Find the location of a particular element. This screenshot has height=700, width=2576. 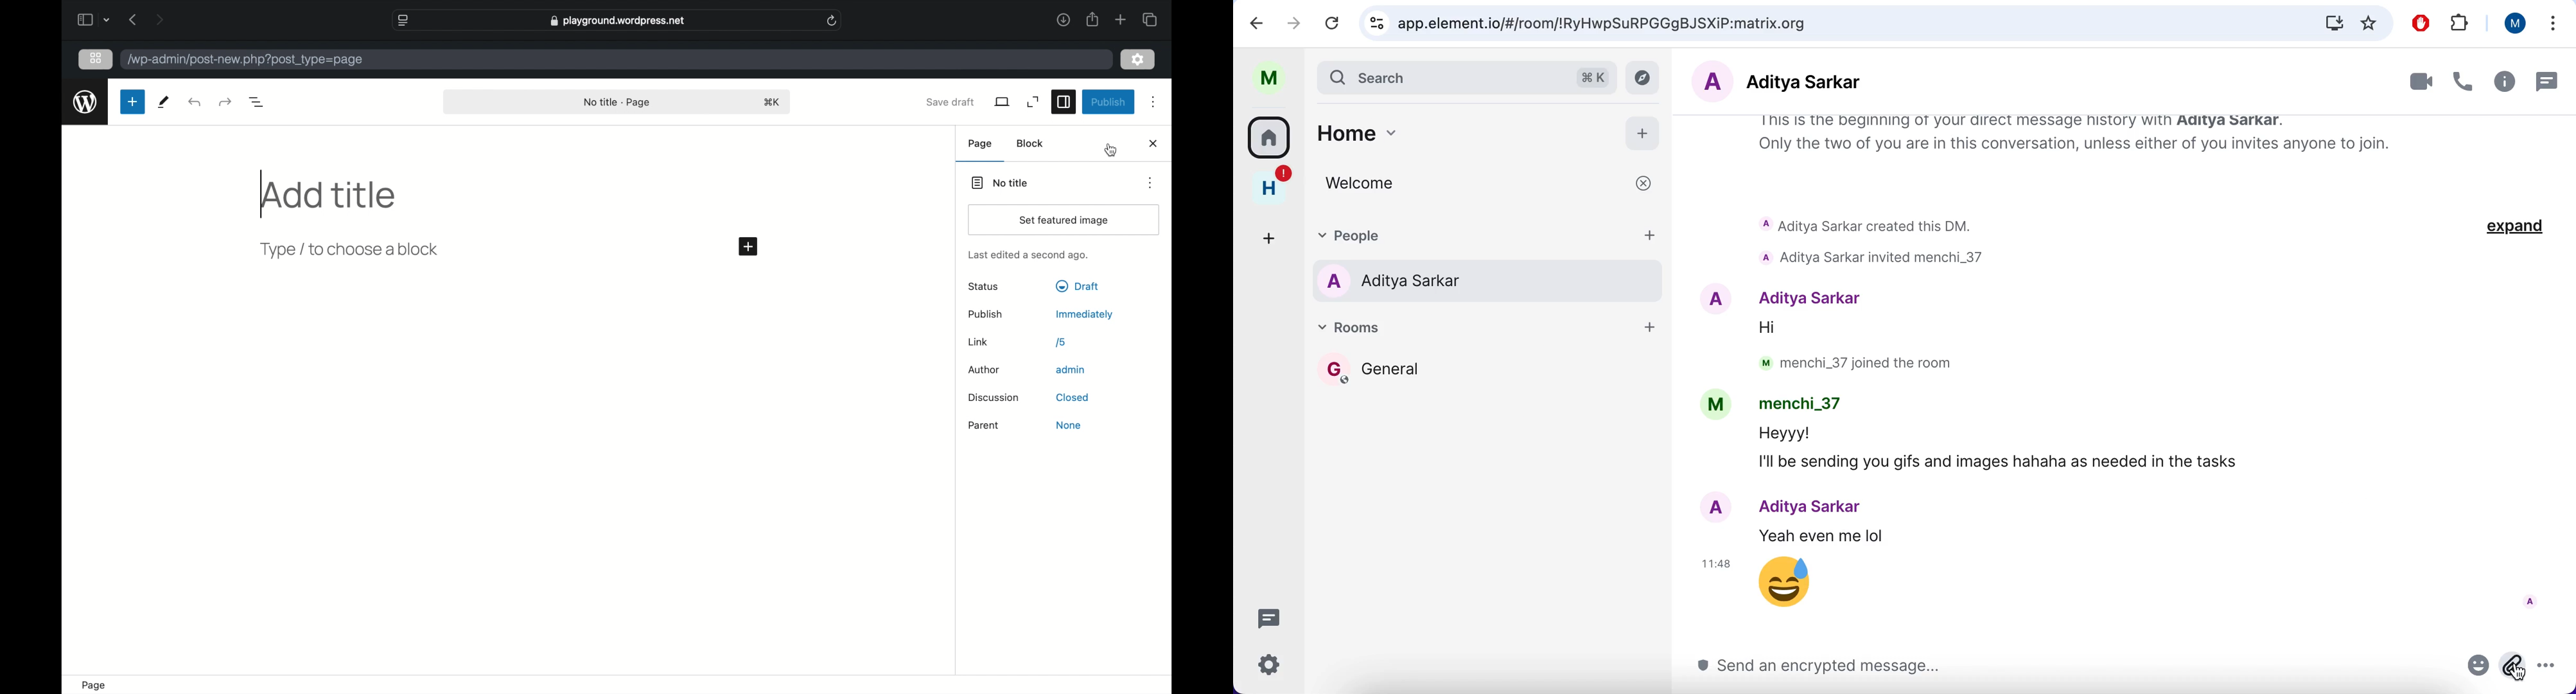

add people is located at coordinates (1650, 236).